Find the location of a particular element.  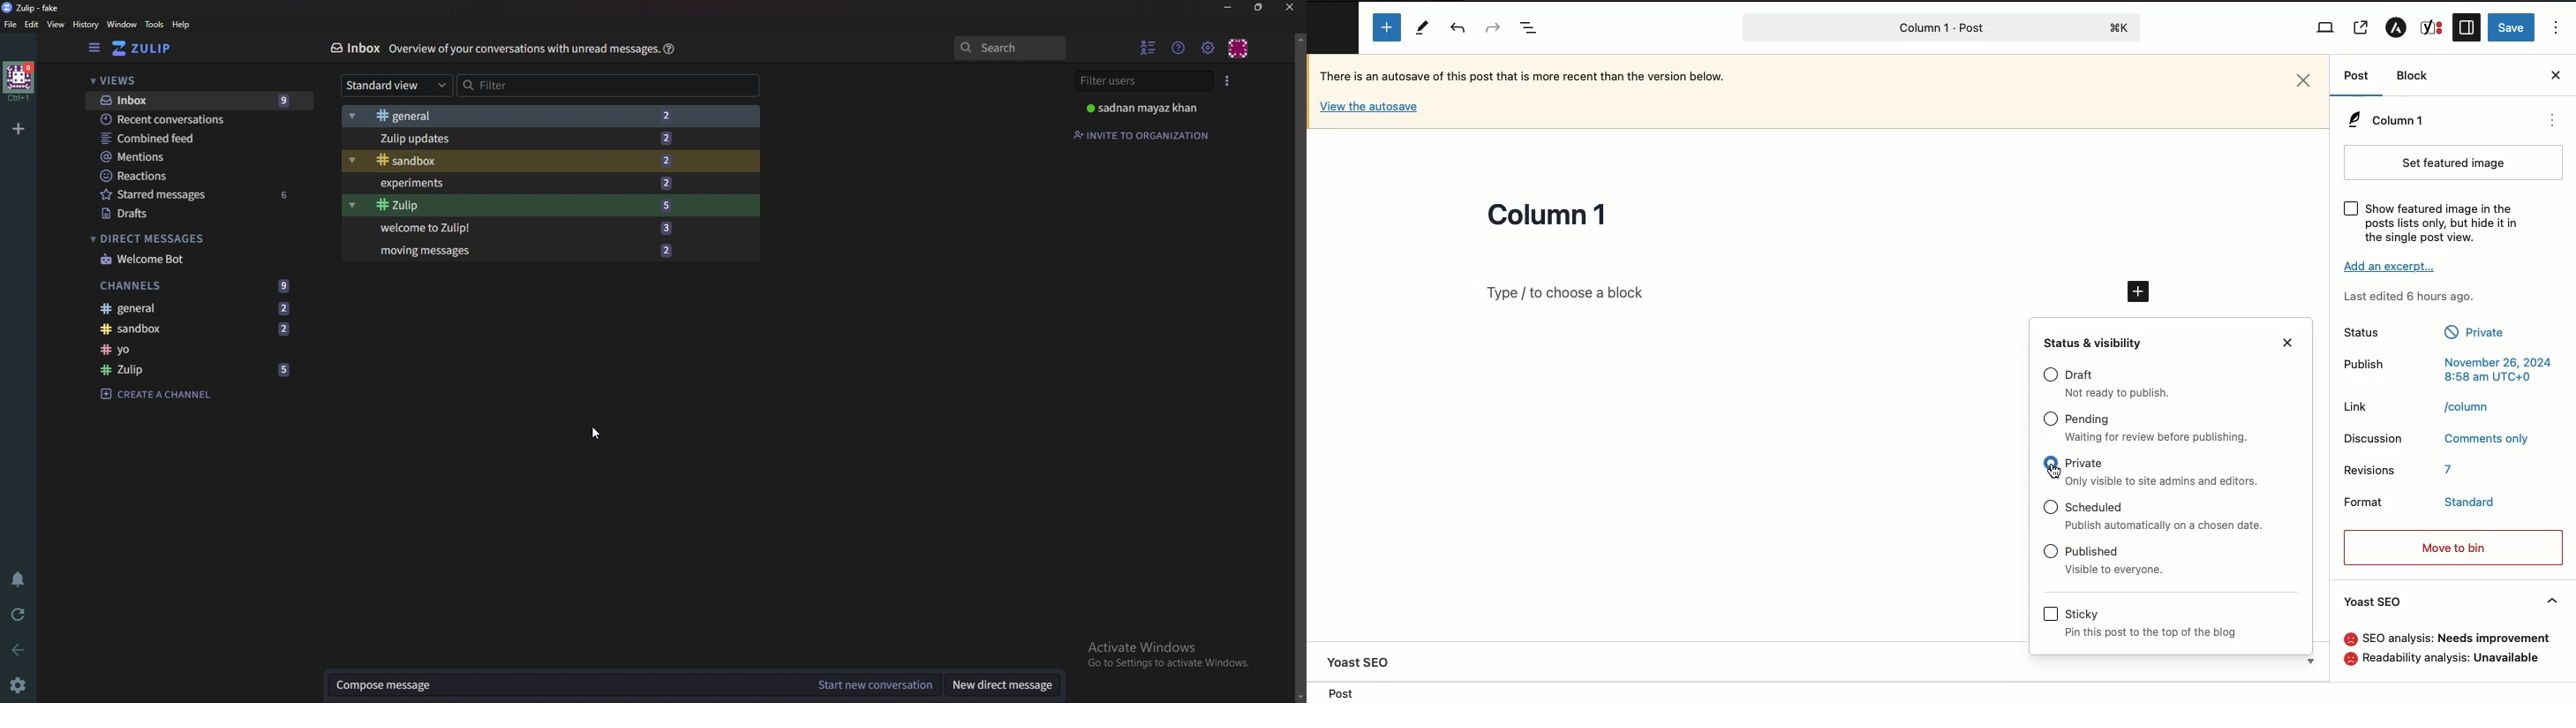

7 is located at coordinates (2452, 470).